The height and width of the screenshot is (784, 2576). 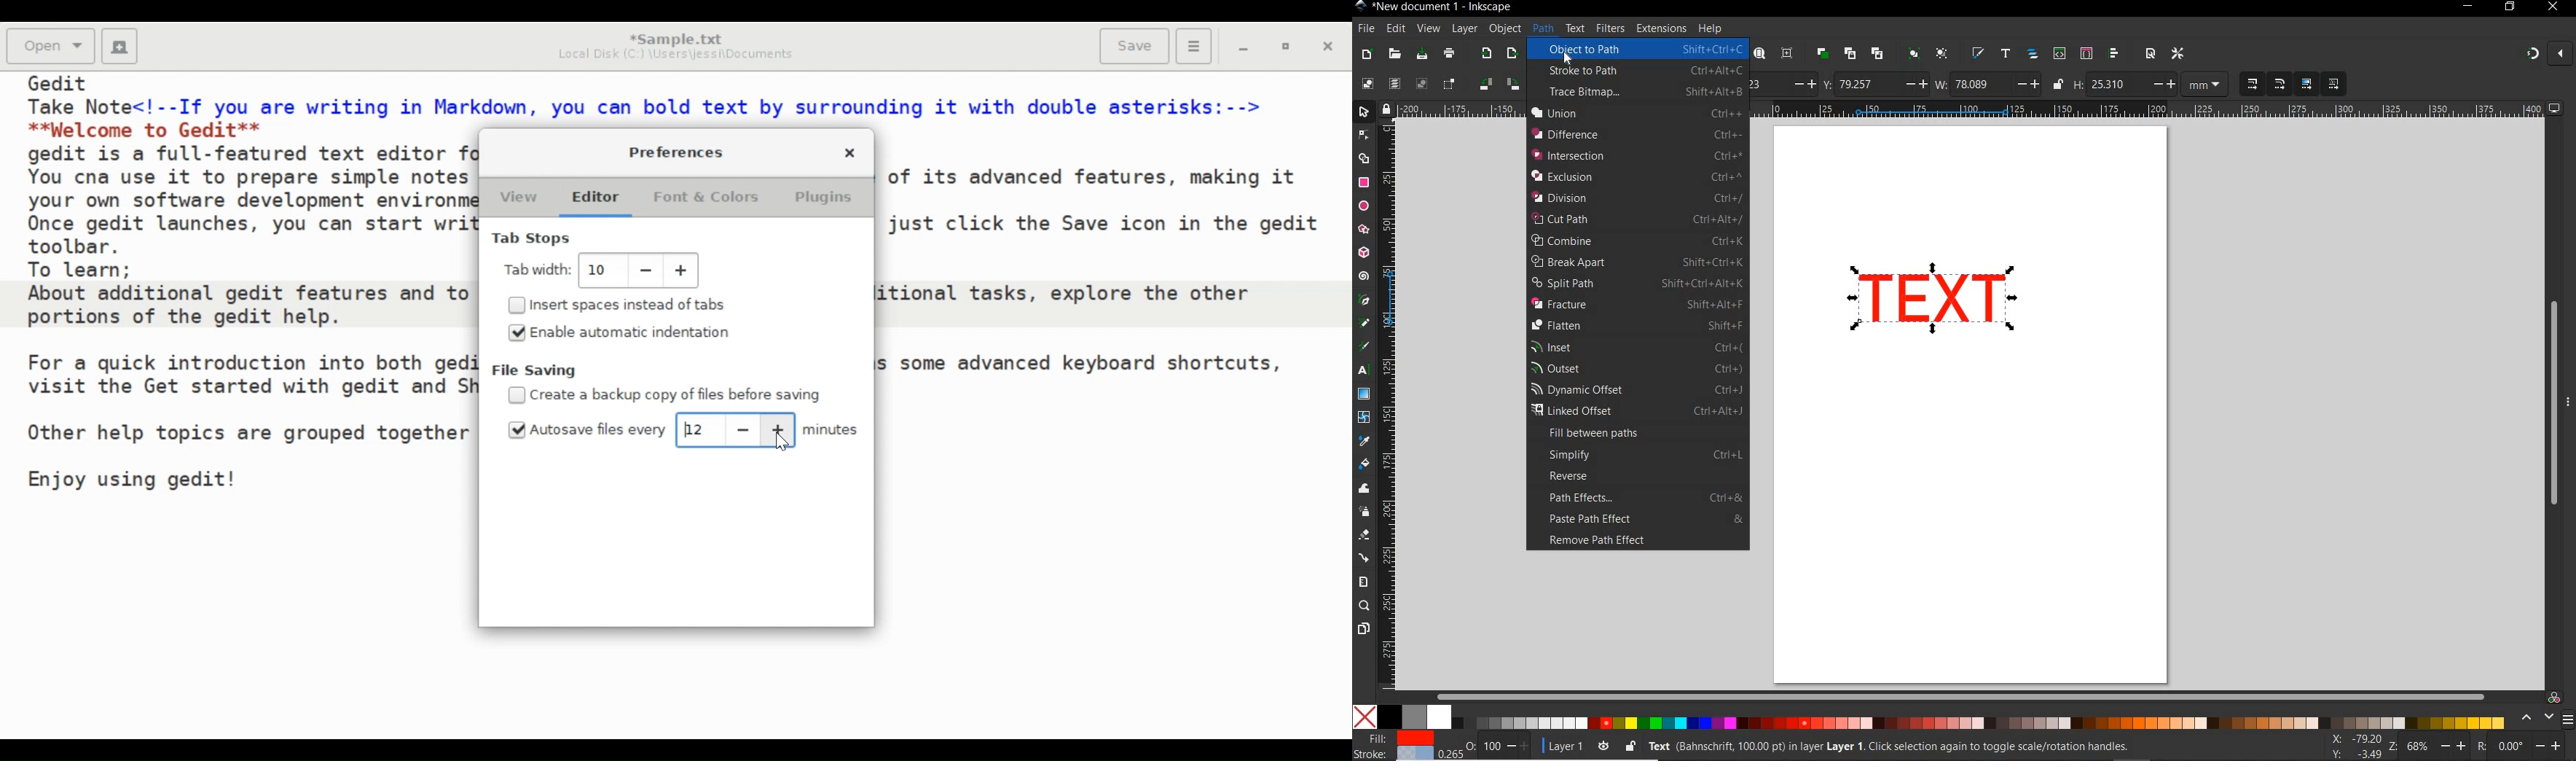 What do you see at coordinates (1644, 455) in the screenshot?
I see `SIMPLIFY` at bounding box center [1644, 455].